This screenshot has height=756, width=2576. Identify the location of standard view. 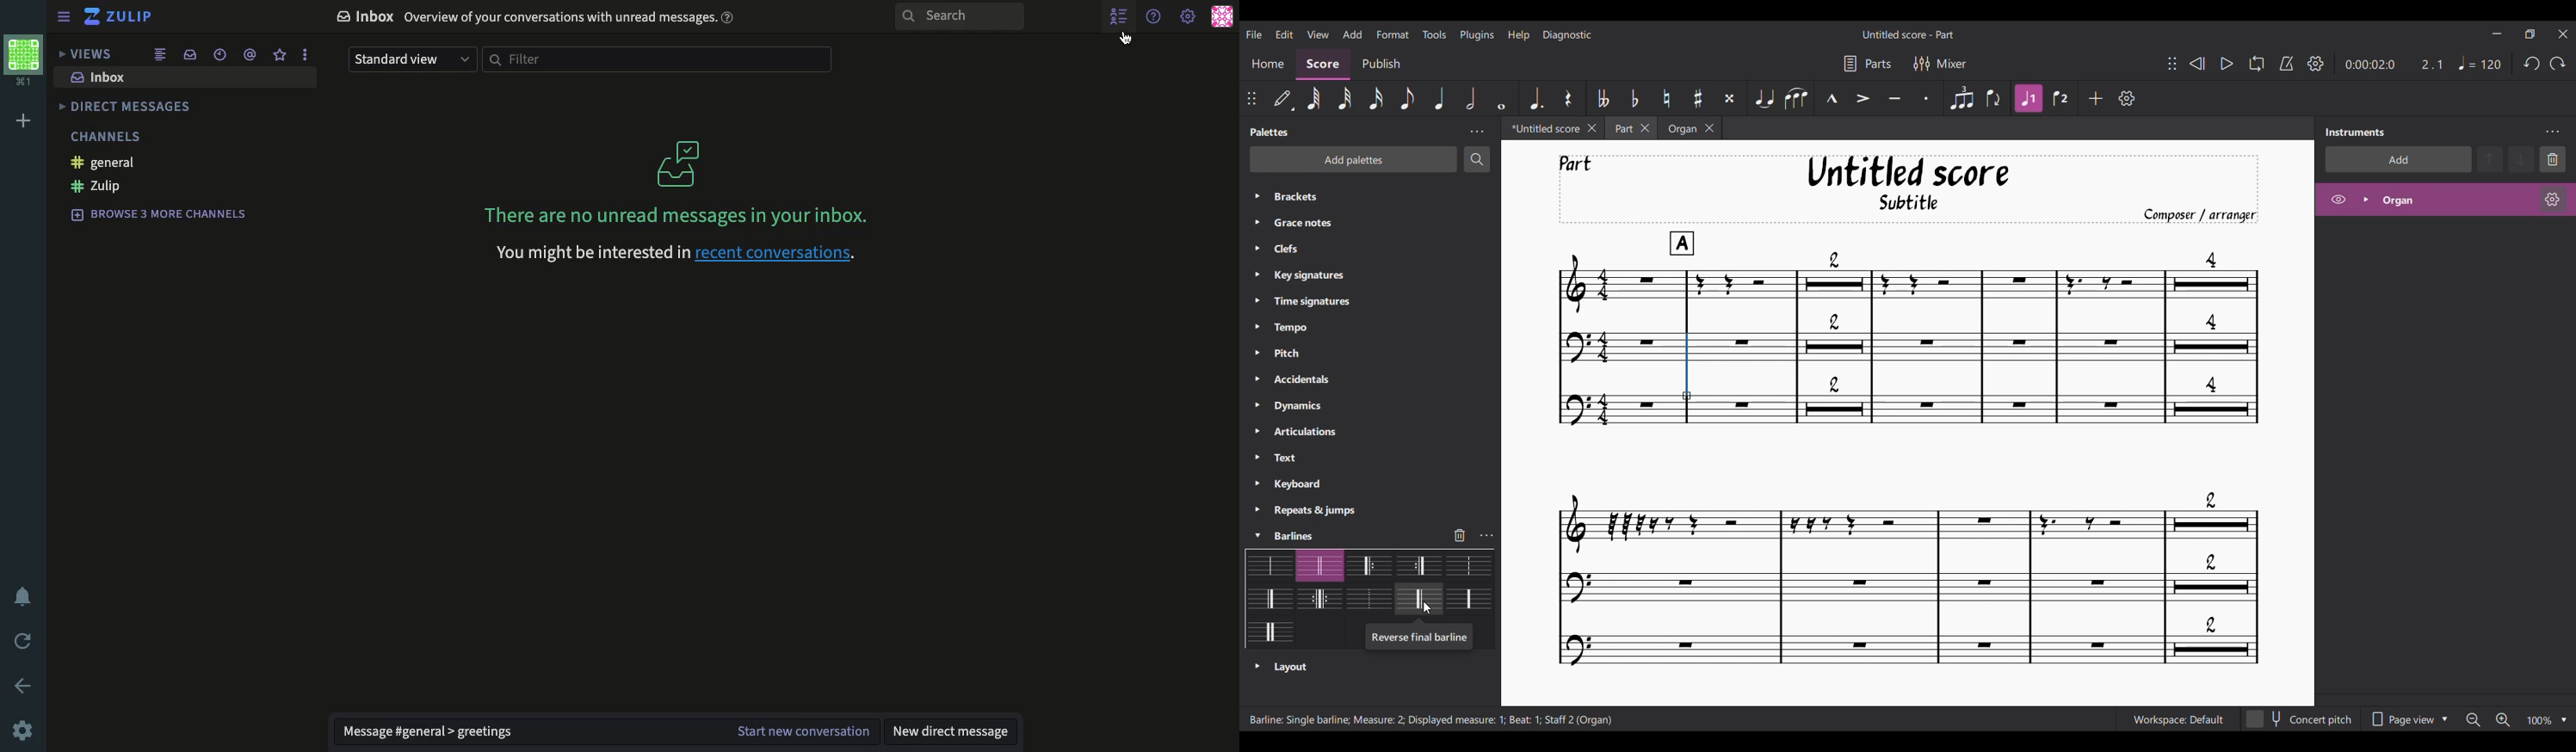
(411, 60).